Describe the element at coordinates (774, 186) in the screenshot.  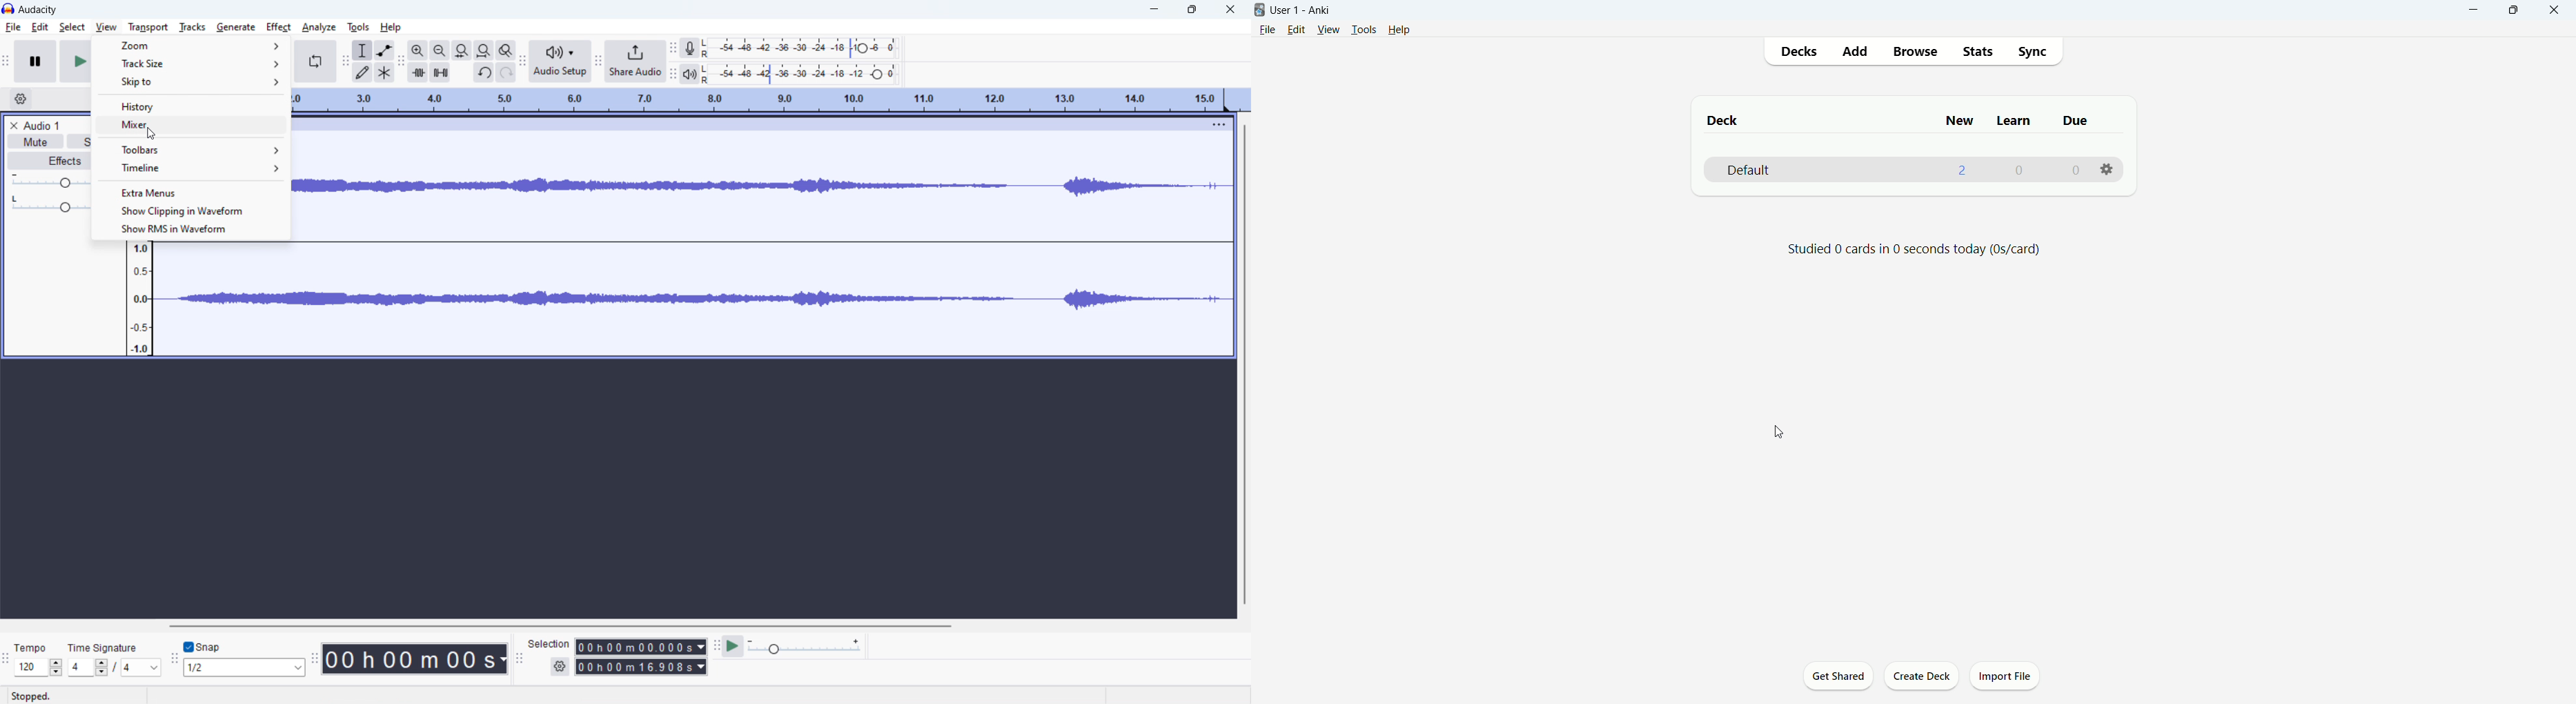
I see `waveform` at that location.